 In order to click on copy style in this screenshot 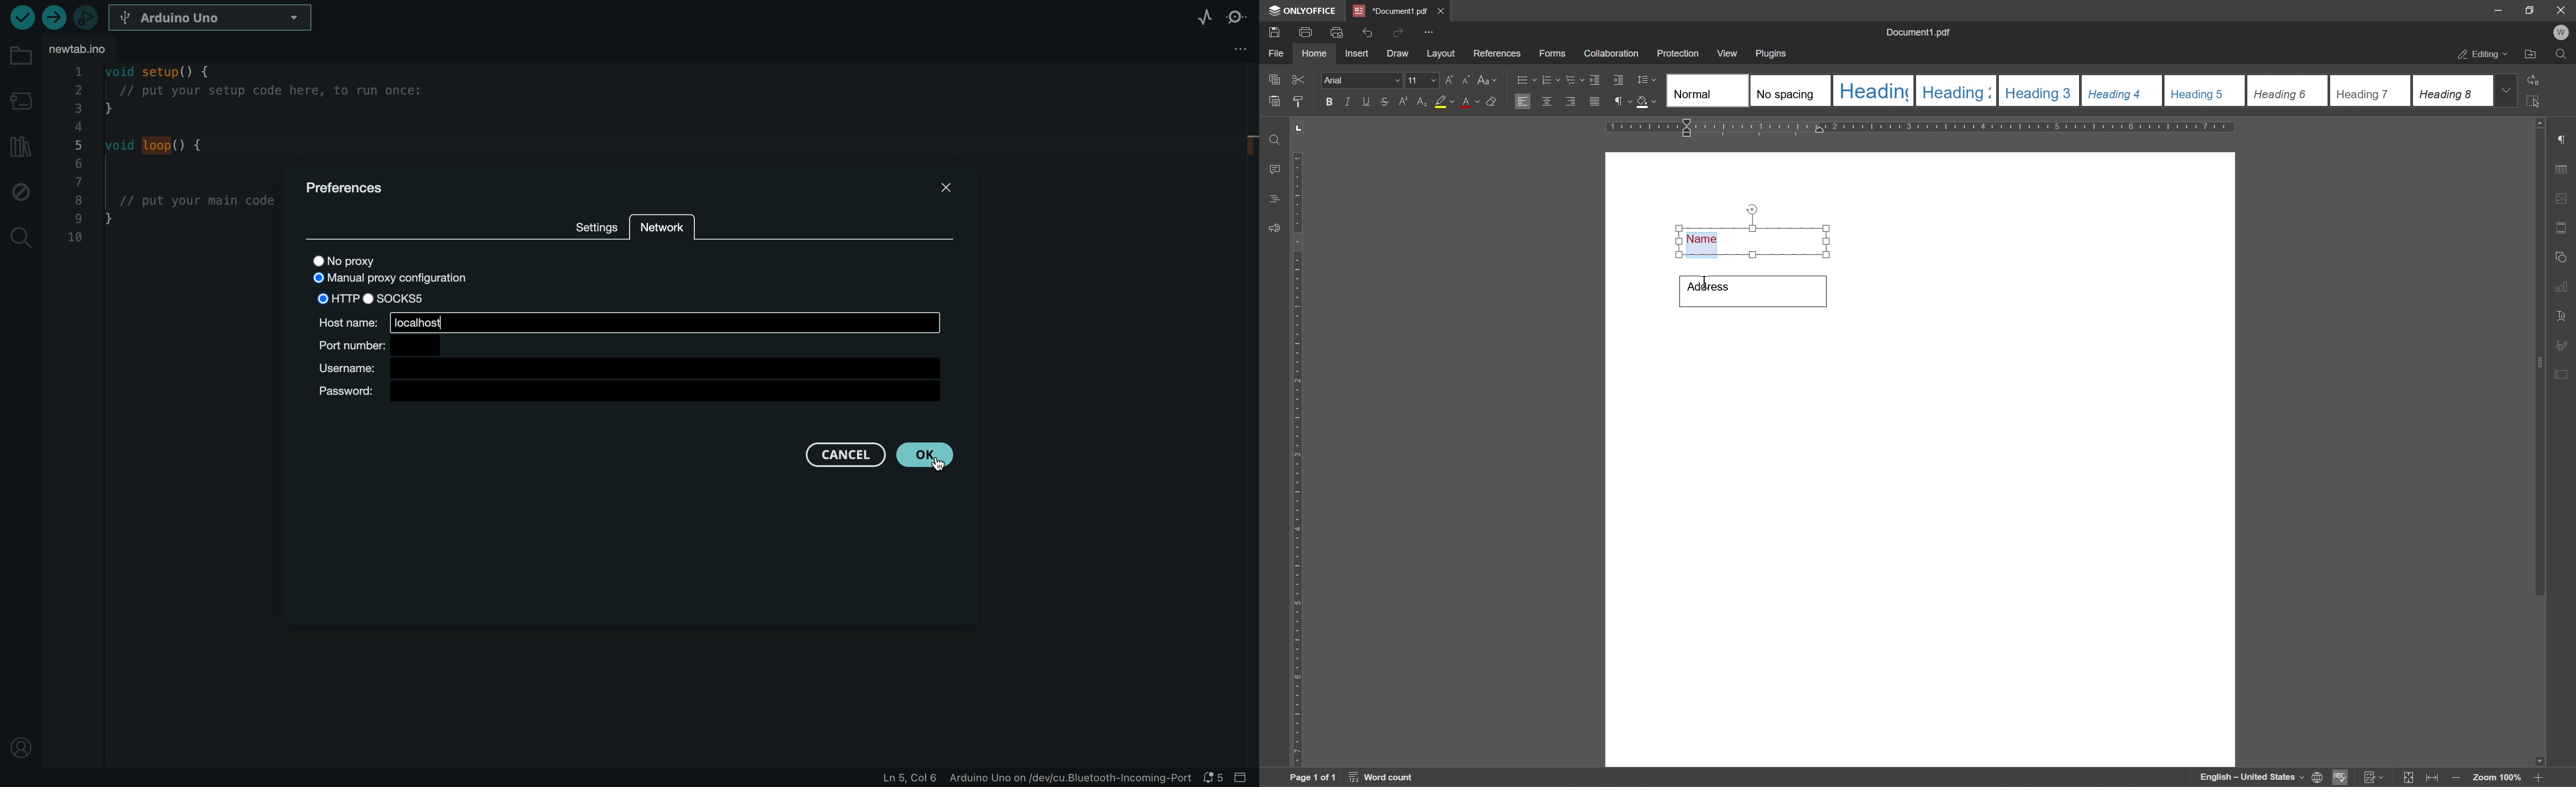, I will do `click(1298, 101)`.